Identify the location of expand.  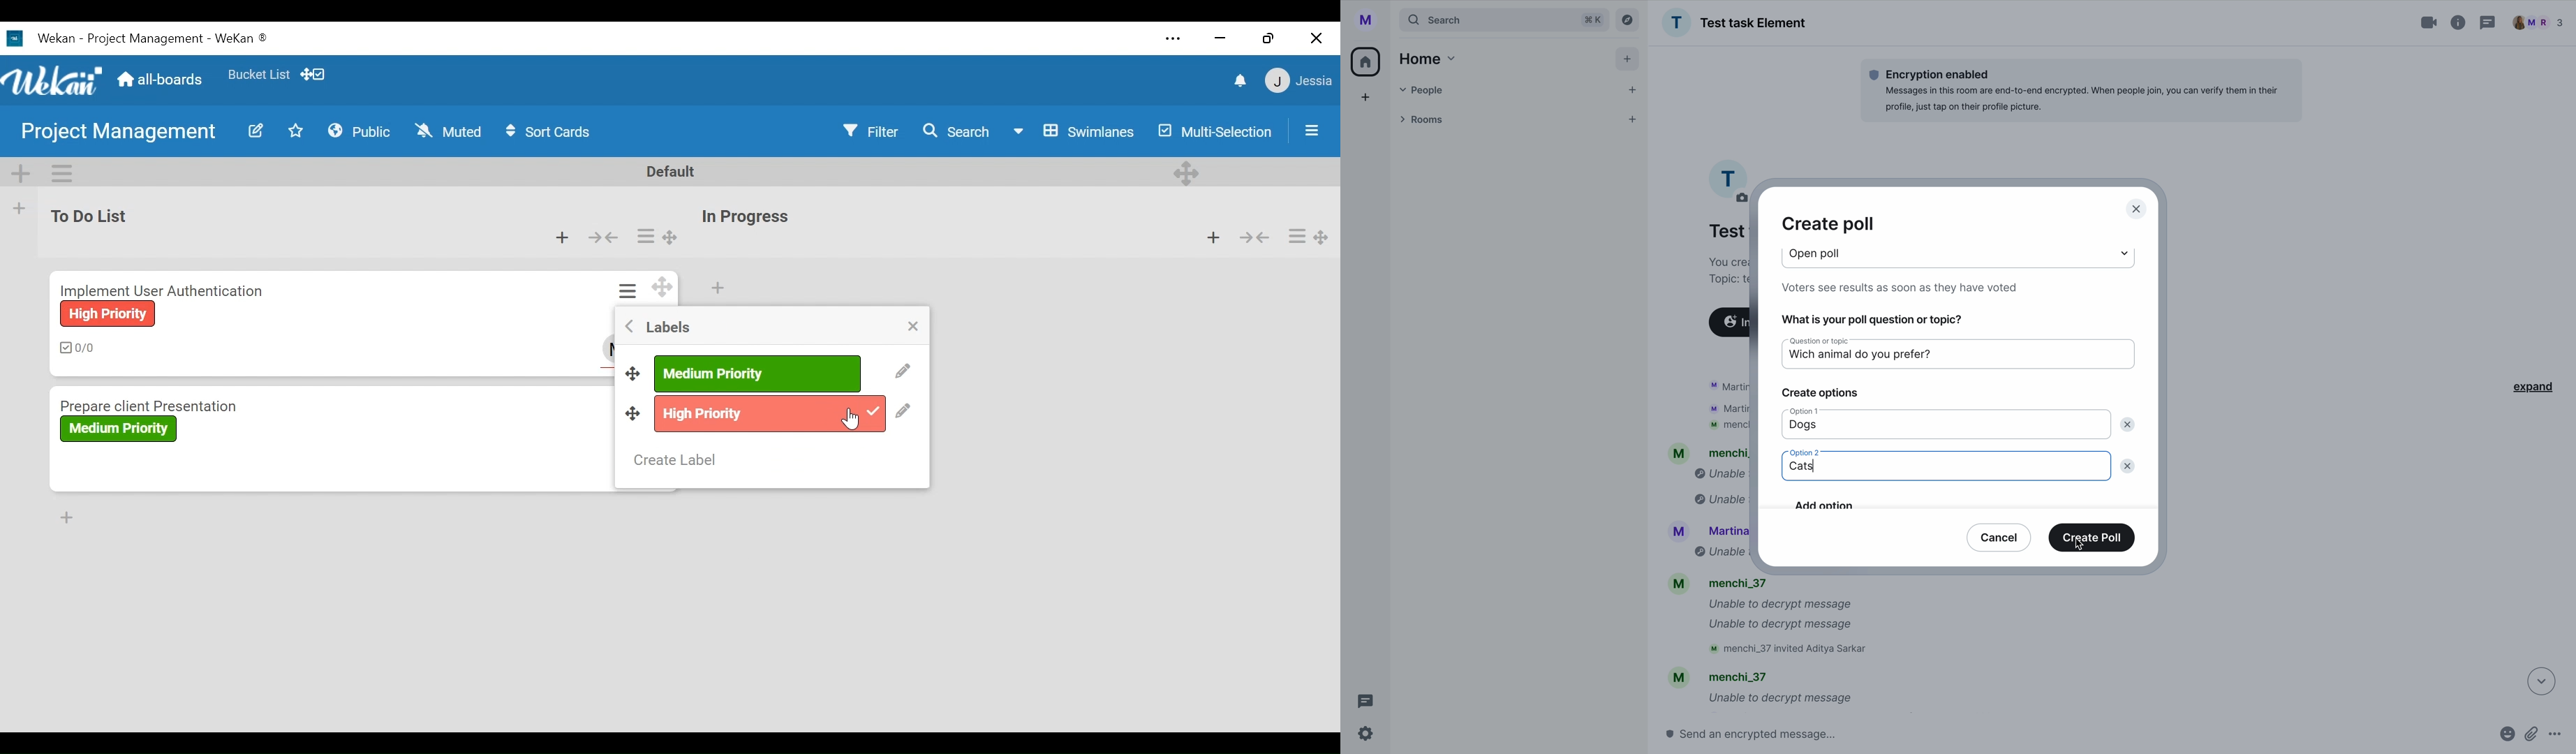
(2540, 387).